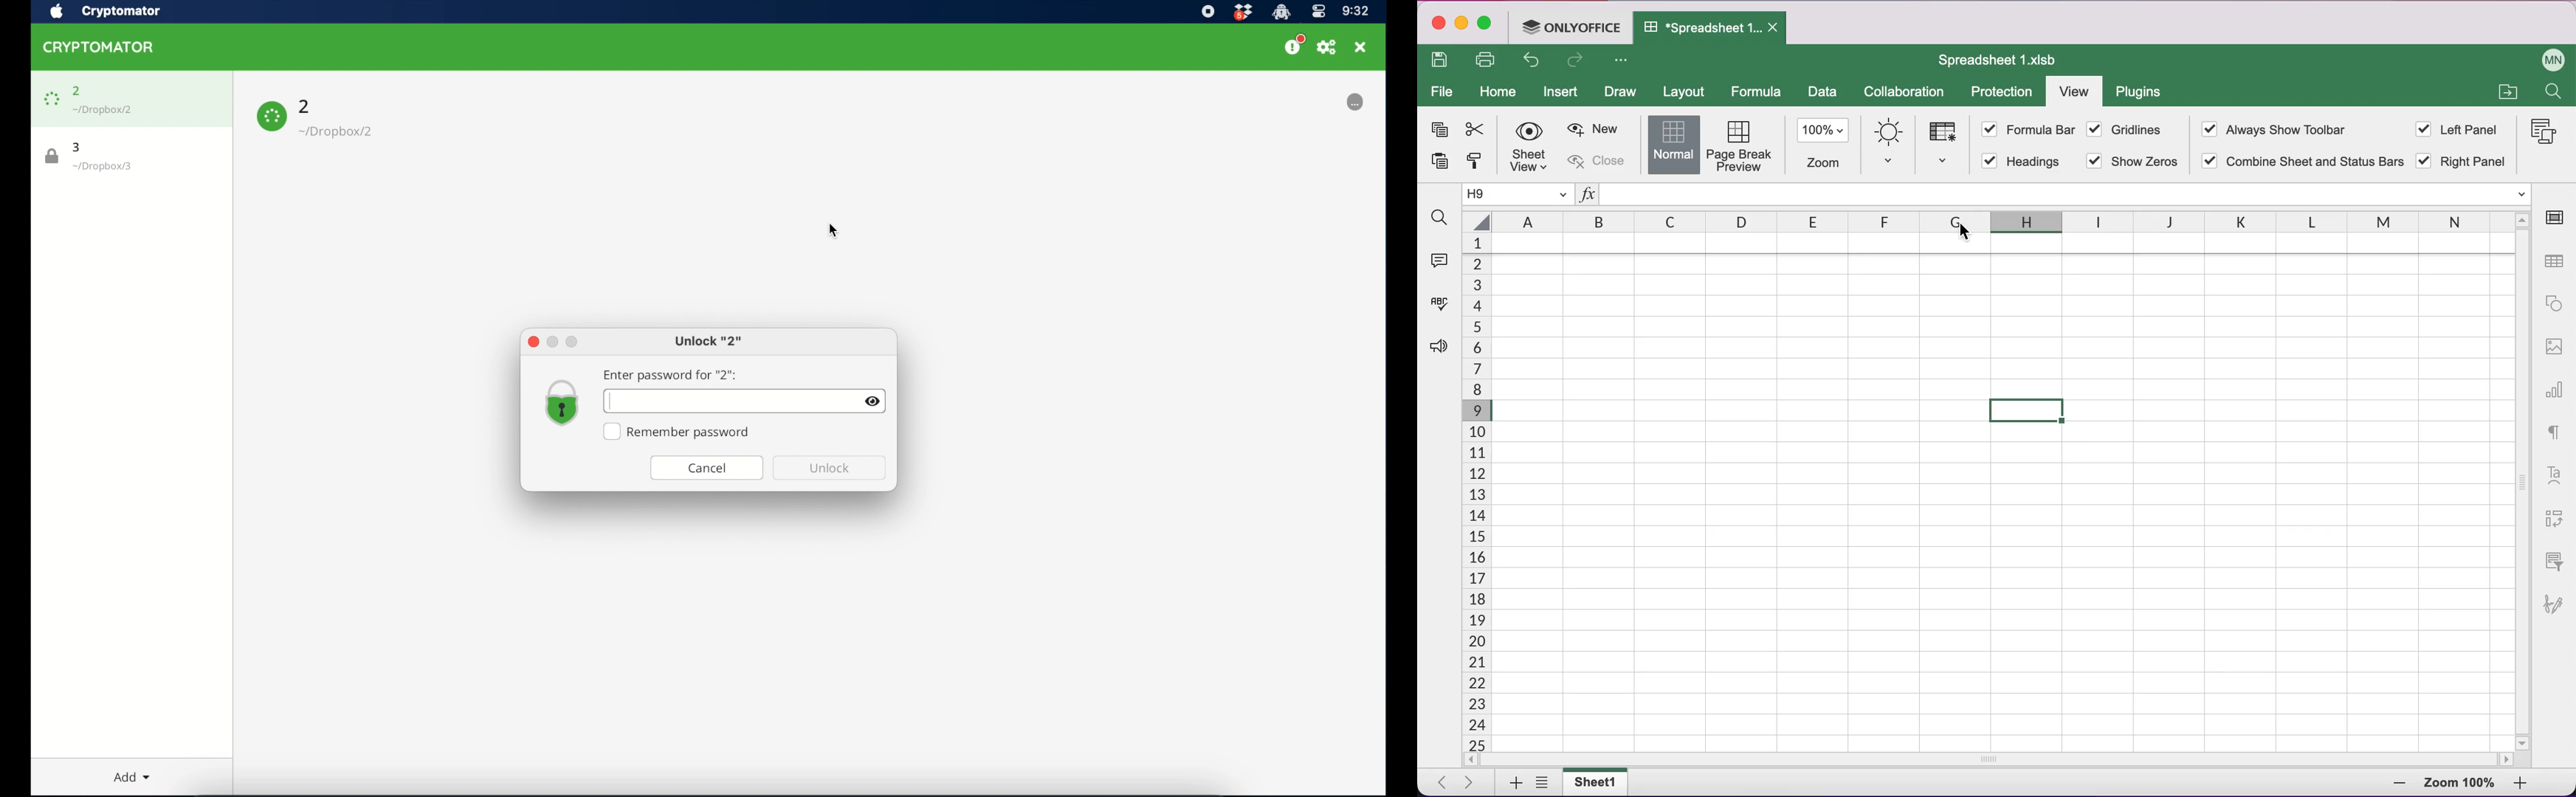 The width and height of the screenshot is (2576, 812). What do you see at coordinates (103, 110) in the screenshot?
I see `vault location` at bounding box center [103, 110].